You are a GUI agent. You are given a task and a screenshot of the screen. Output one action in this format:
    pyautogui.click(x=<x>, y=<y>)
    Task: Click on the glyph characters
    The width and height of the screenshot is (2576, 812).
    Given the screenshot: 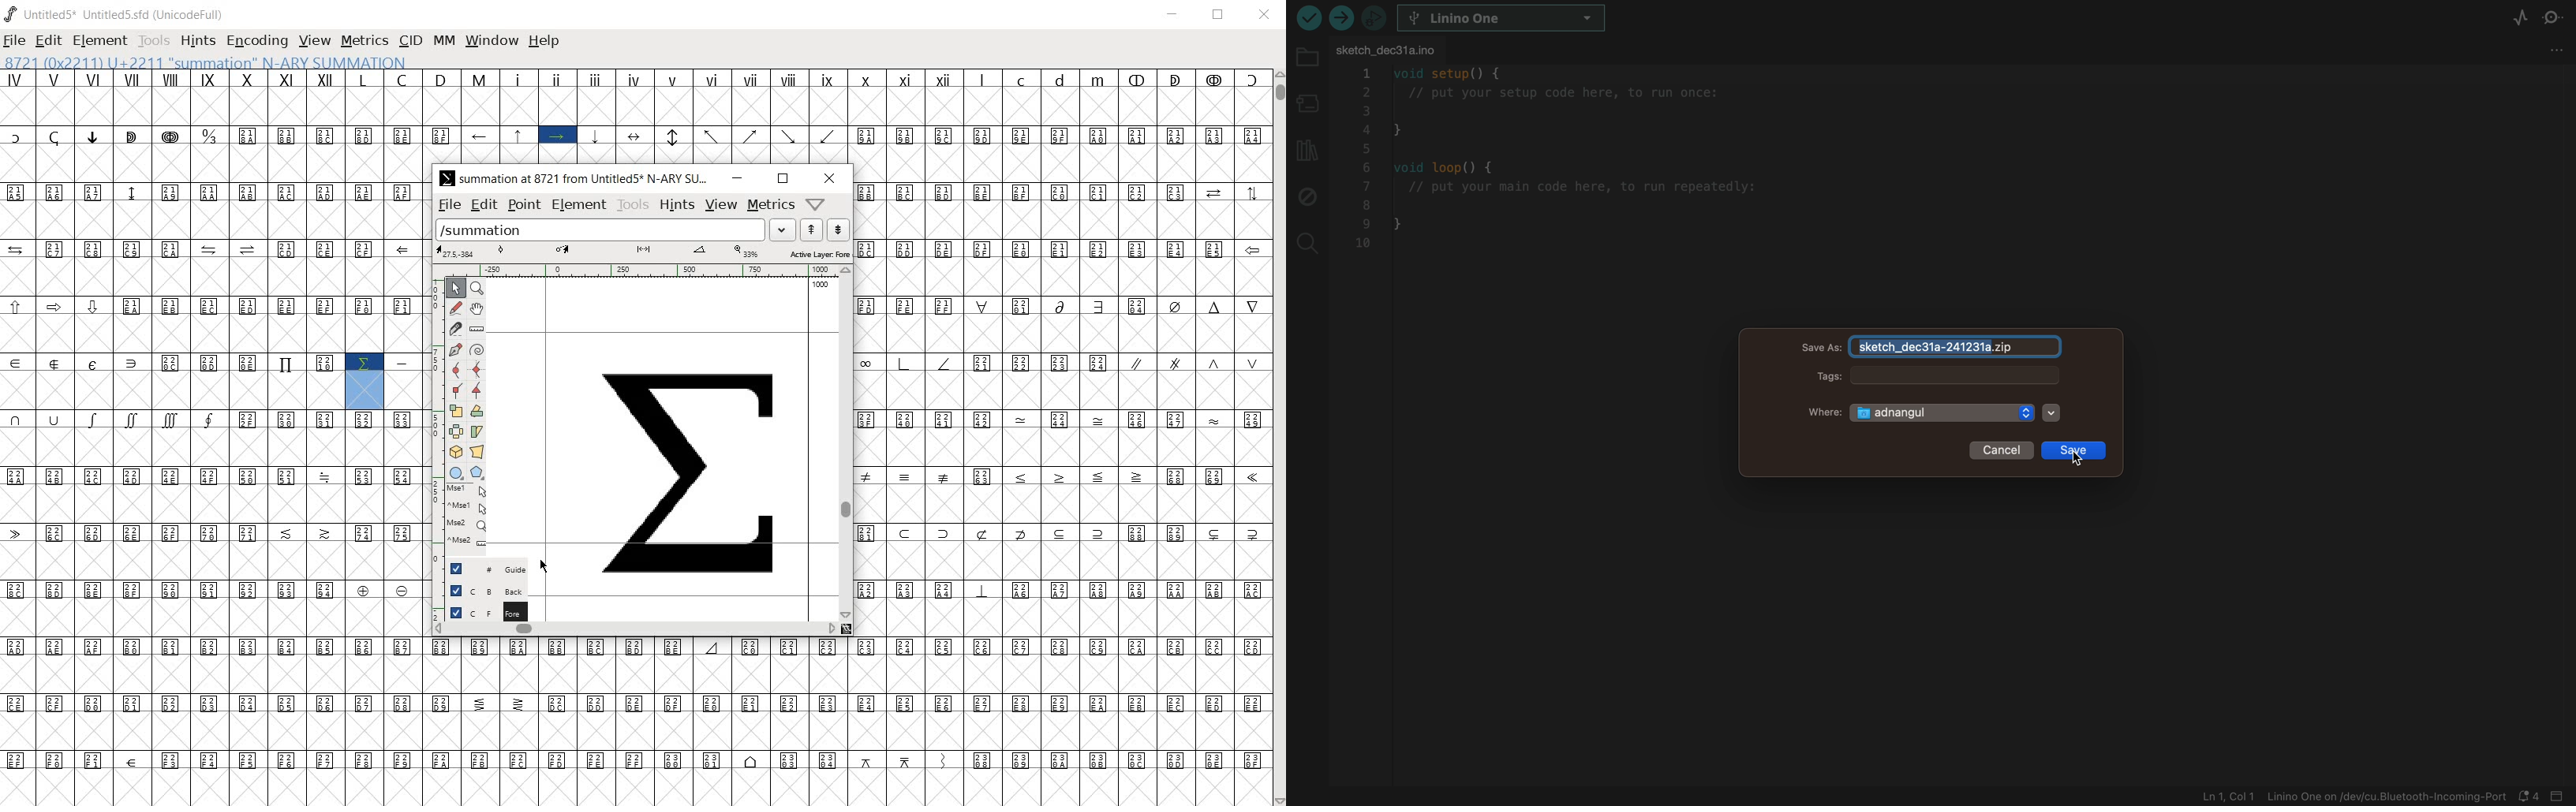 What is the action you would take?
    pyautogui.click(x=211, y=438)
    